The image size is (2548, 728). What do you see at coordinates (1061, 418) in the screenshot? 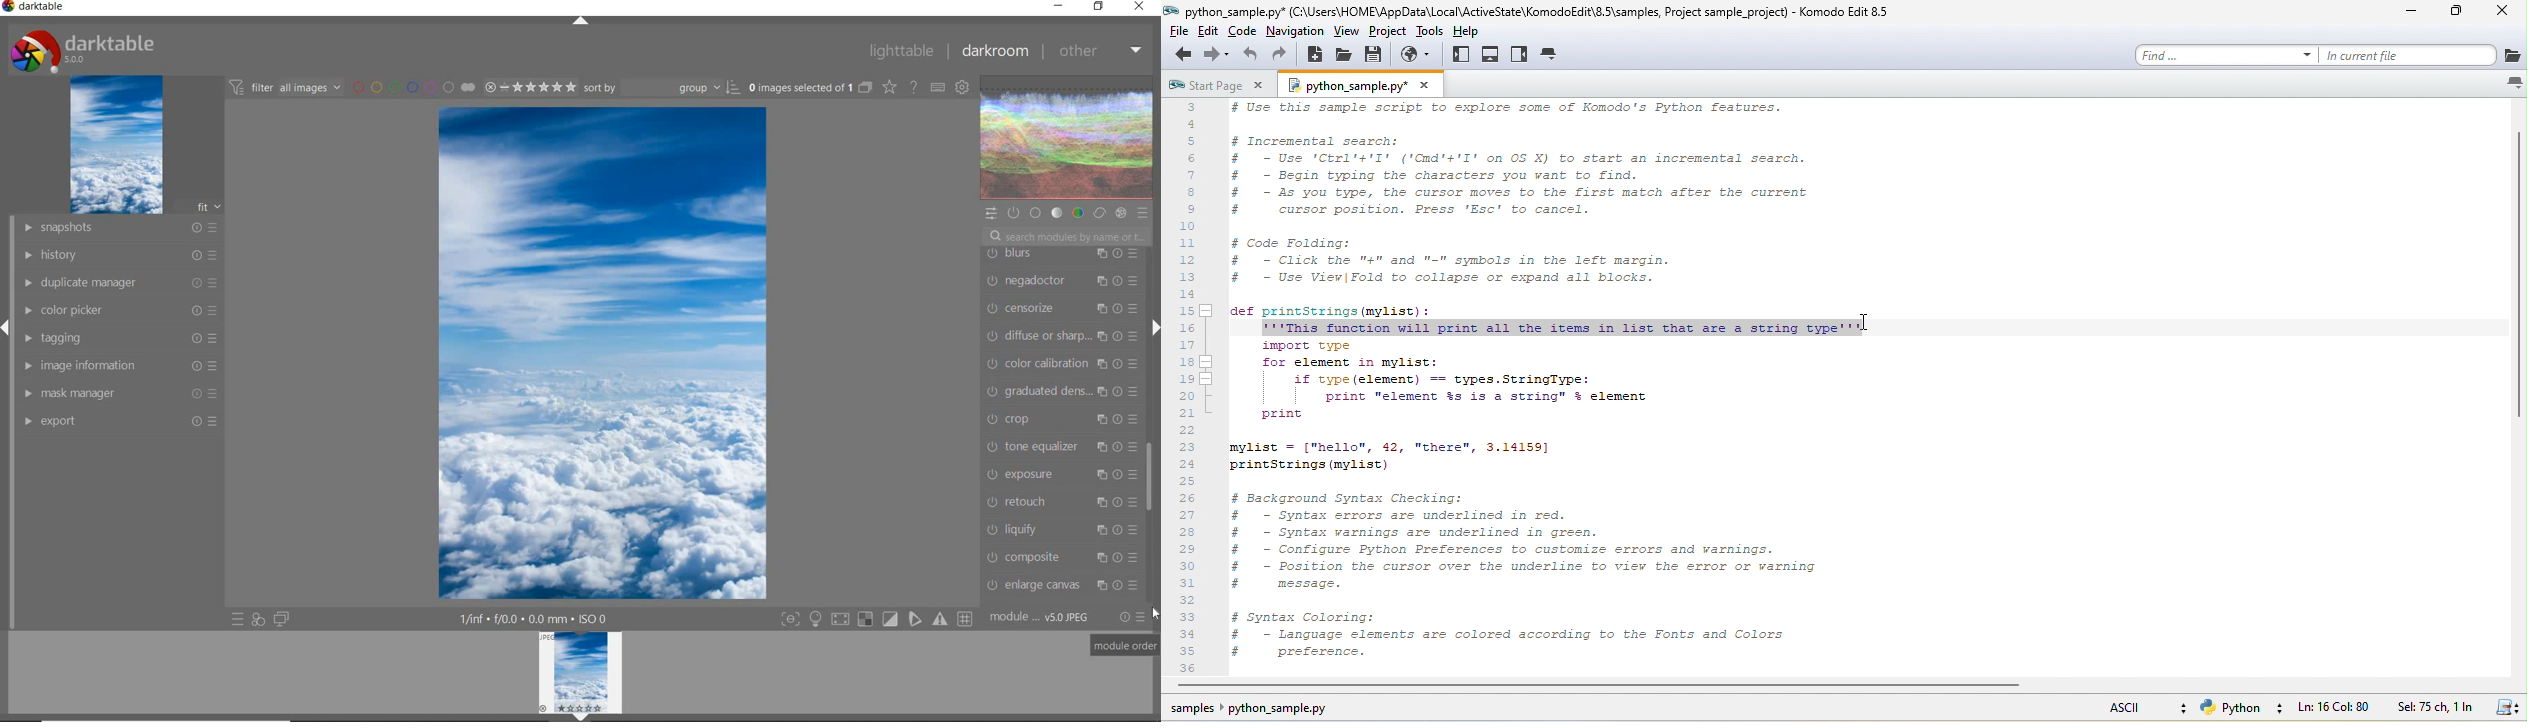
I see `crop` at bounding box center [1061, 418].